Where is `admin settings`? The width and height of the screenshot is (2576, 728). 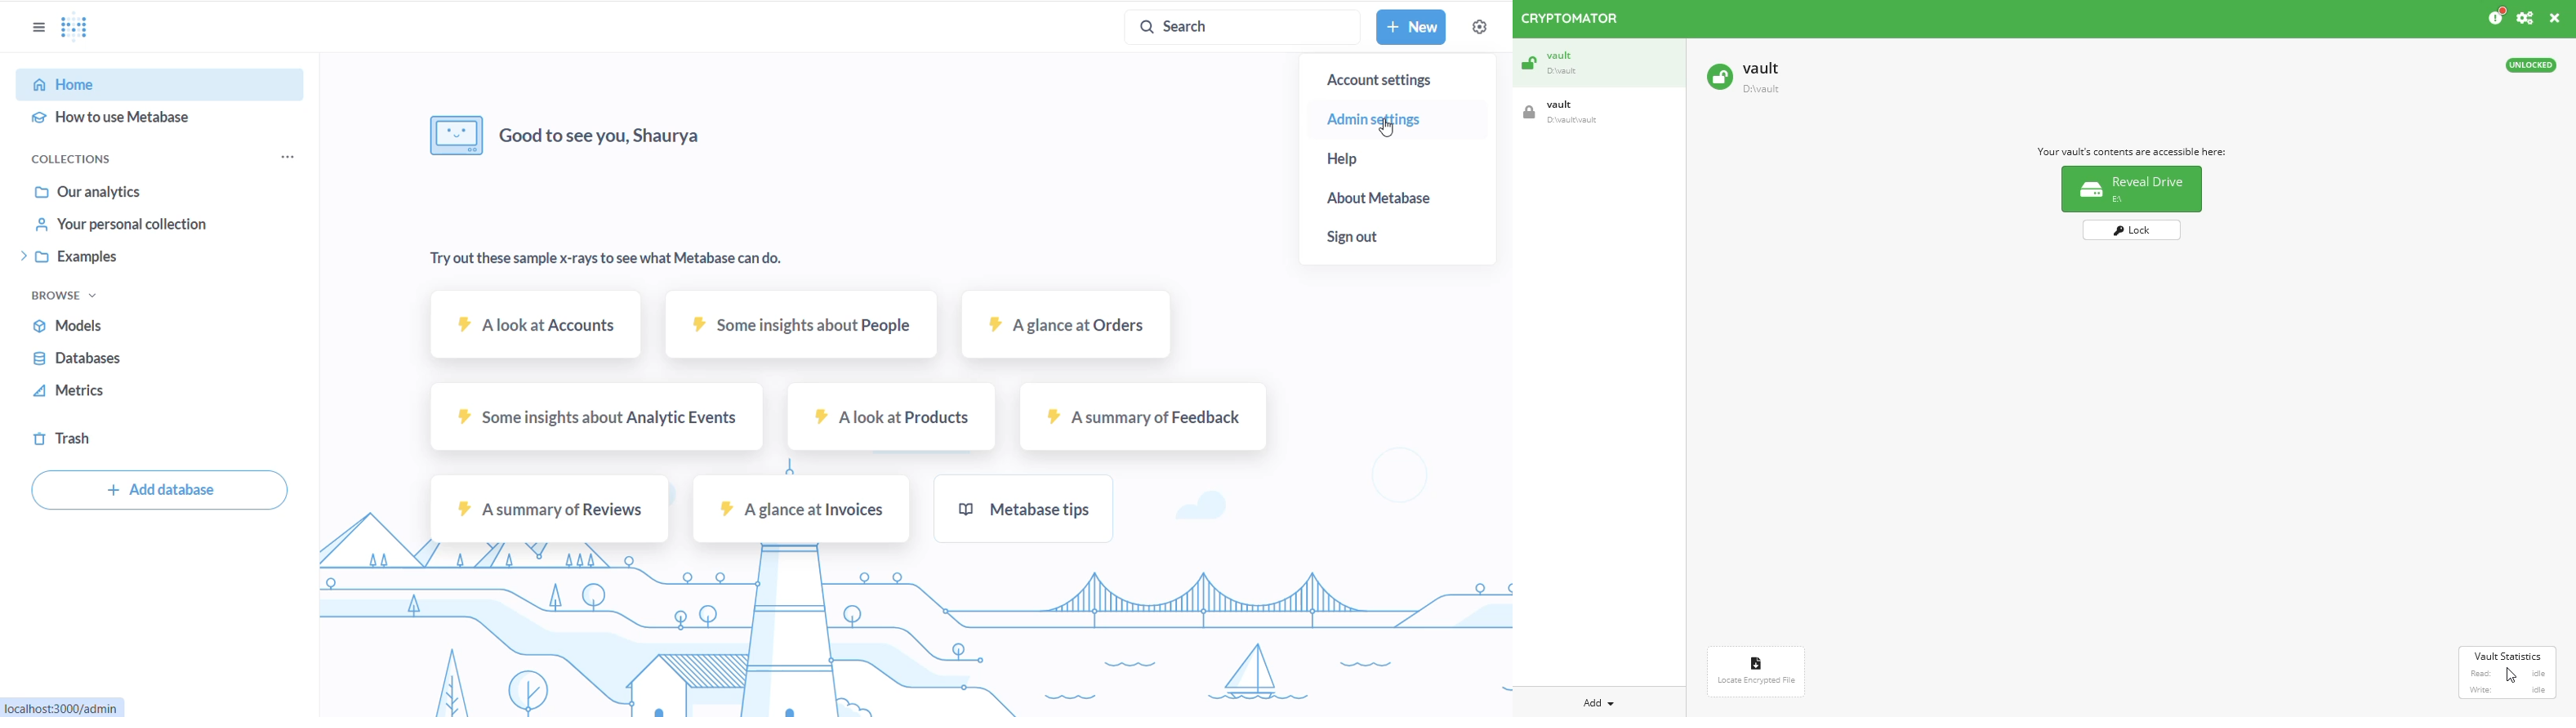 admin settings is located at coordinates (1396, 119).